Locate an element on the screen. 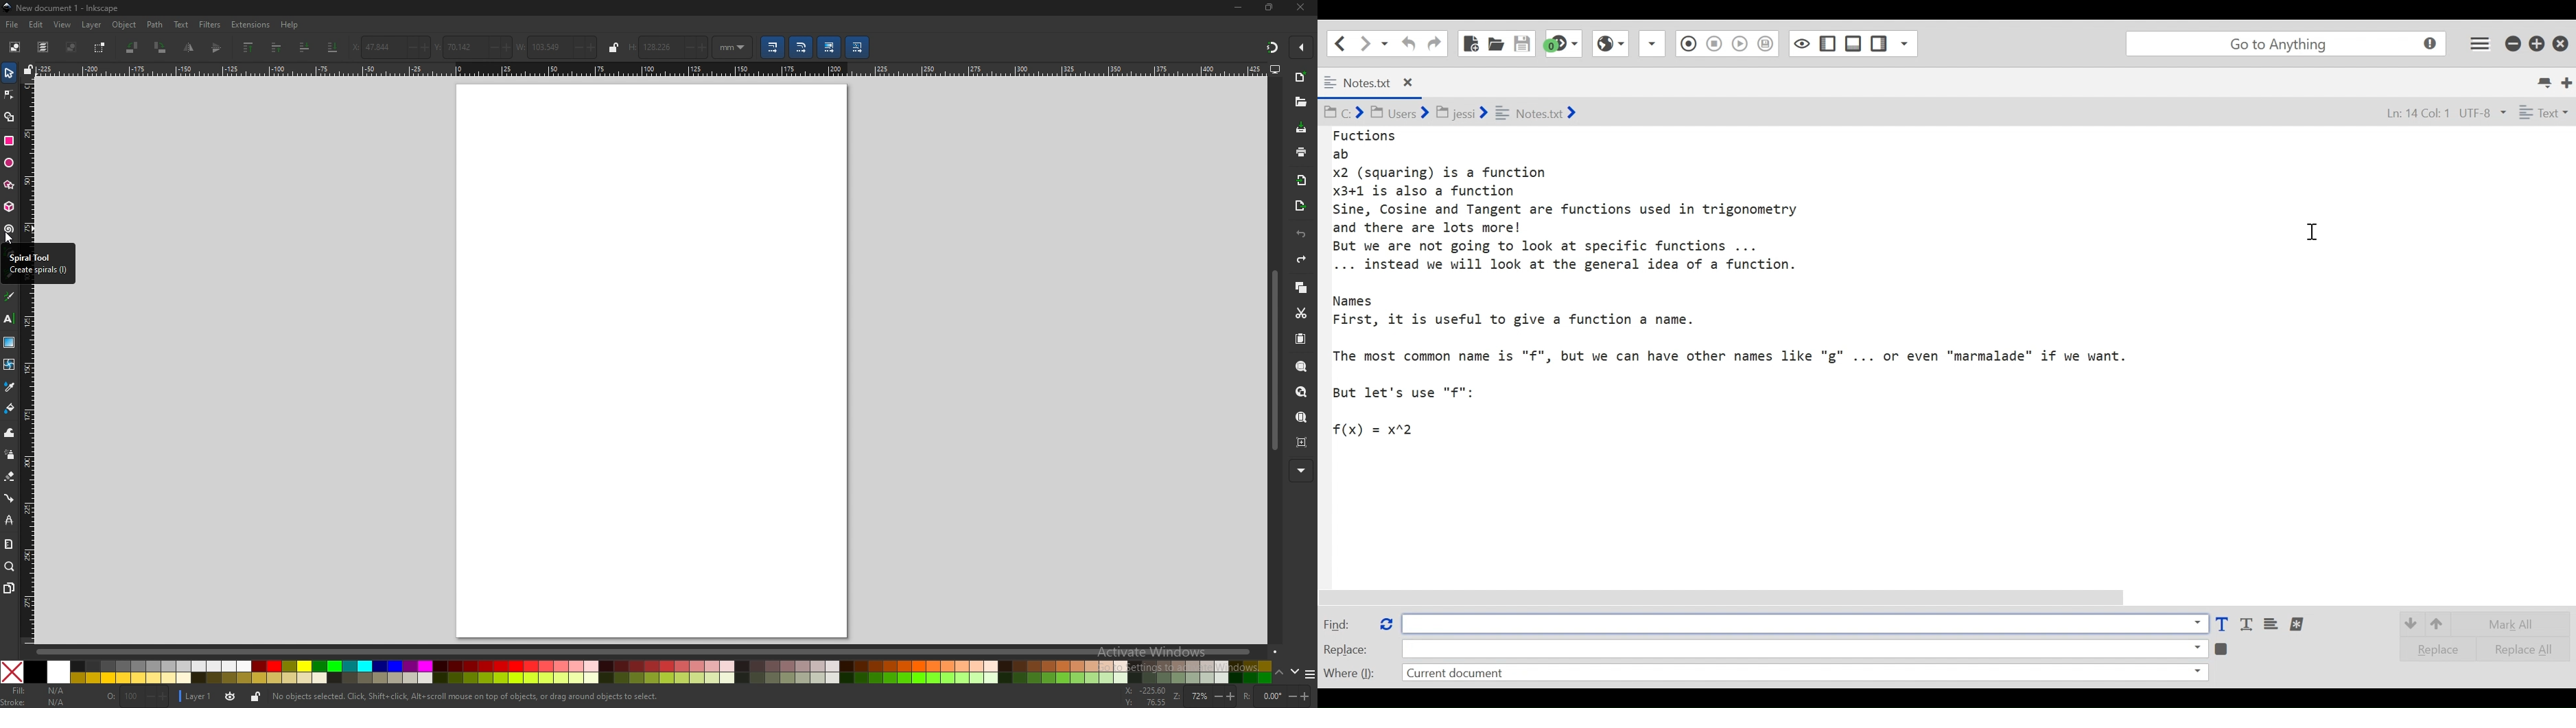 This screenshot has height=728, width=2576. display tools is located at coordinates (1276, 69).